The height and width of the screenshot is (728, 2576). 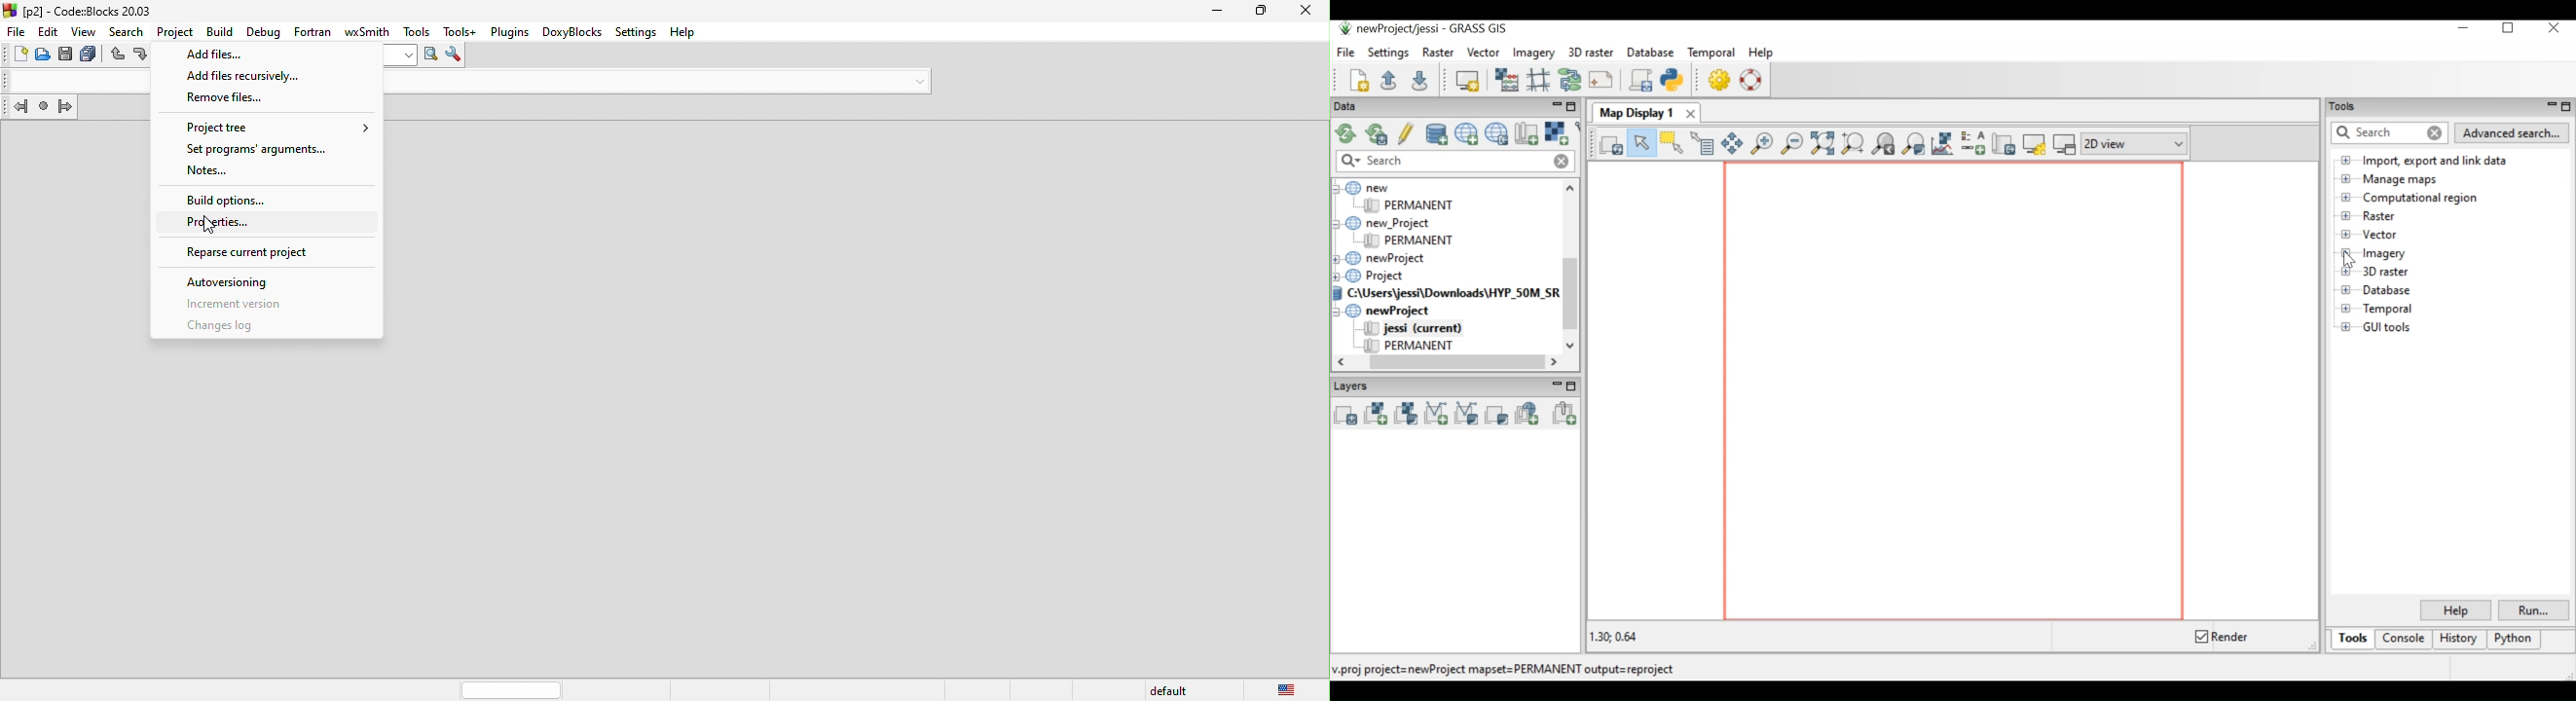 What do you see at coordinates (266, 53) in the screenshot?
I see `add files` at bounding box center [266, 53].